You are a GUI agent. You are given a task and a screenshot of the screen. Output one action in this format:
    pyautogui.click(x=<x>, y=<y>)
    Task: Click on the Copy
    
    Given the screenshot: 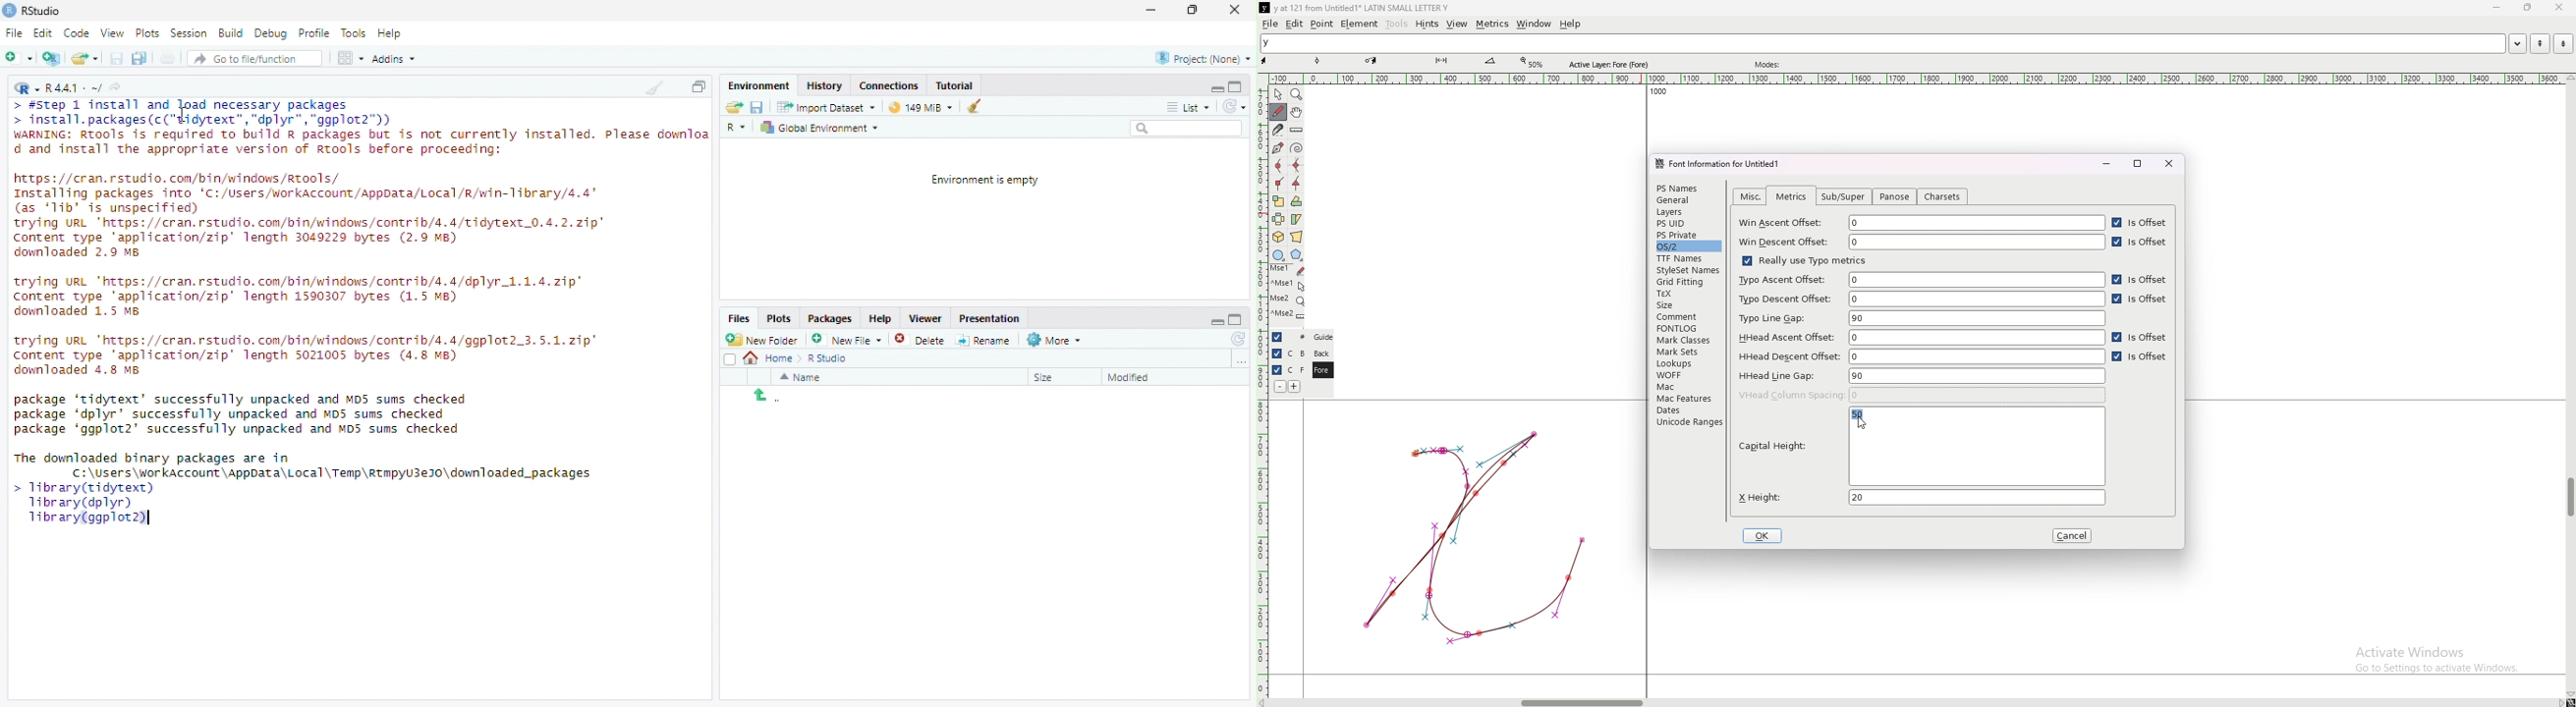 What is the action you would take?
    pyautogui.click(x=699, y=85)
    